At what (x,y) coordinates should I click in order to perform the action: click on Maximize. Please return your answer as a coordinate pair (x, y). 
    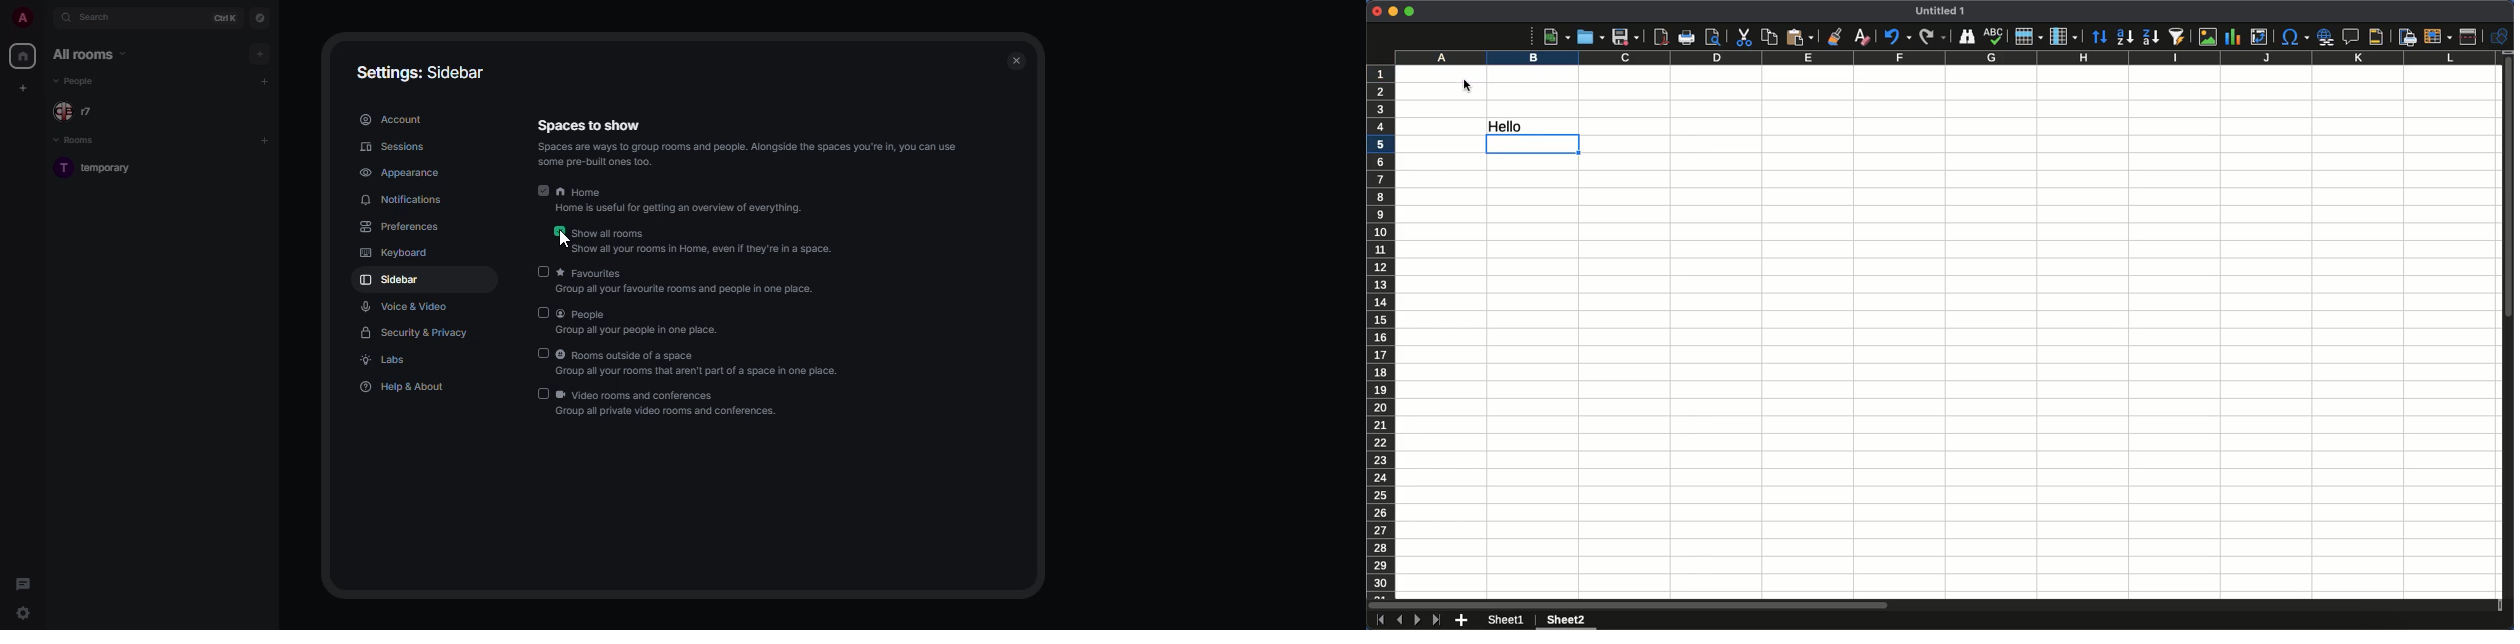
    Looking at the image, I should click on (1409, 11).